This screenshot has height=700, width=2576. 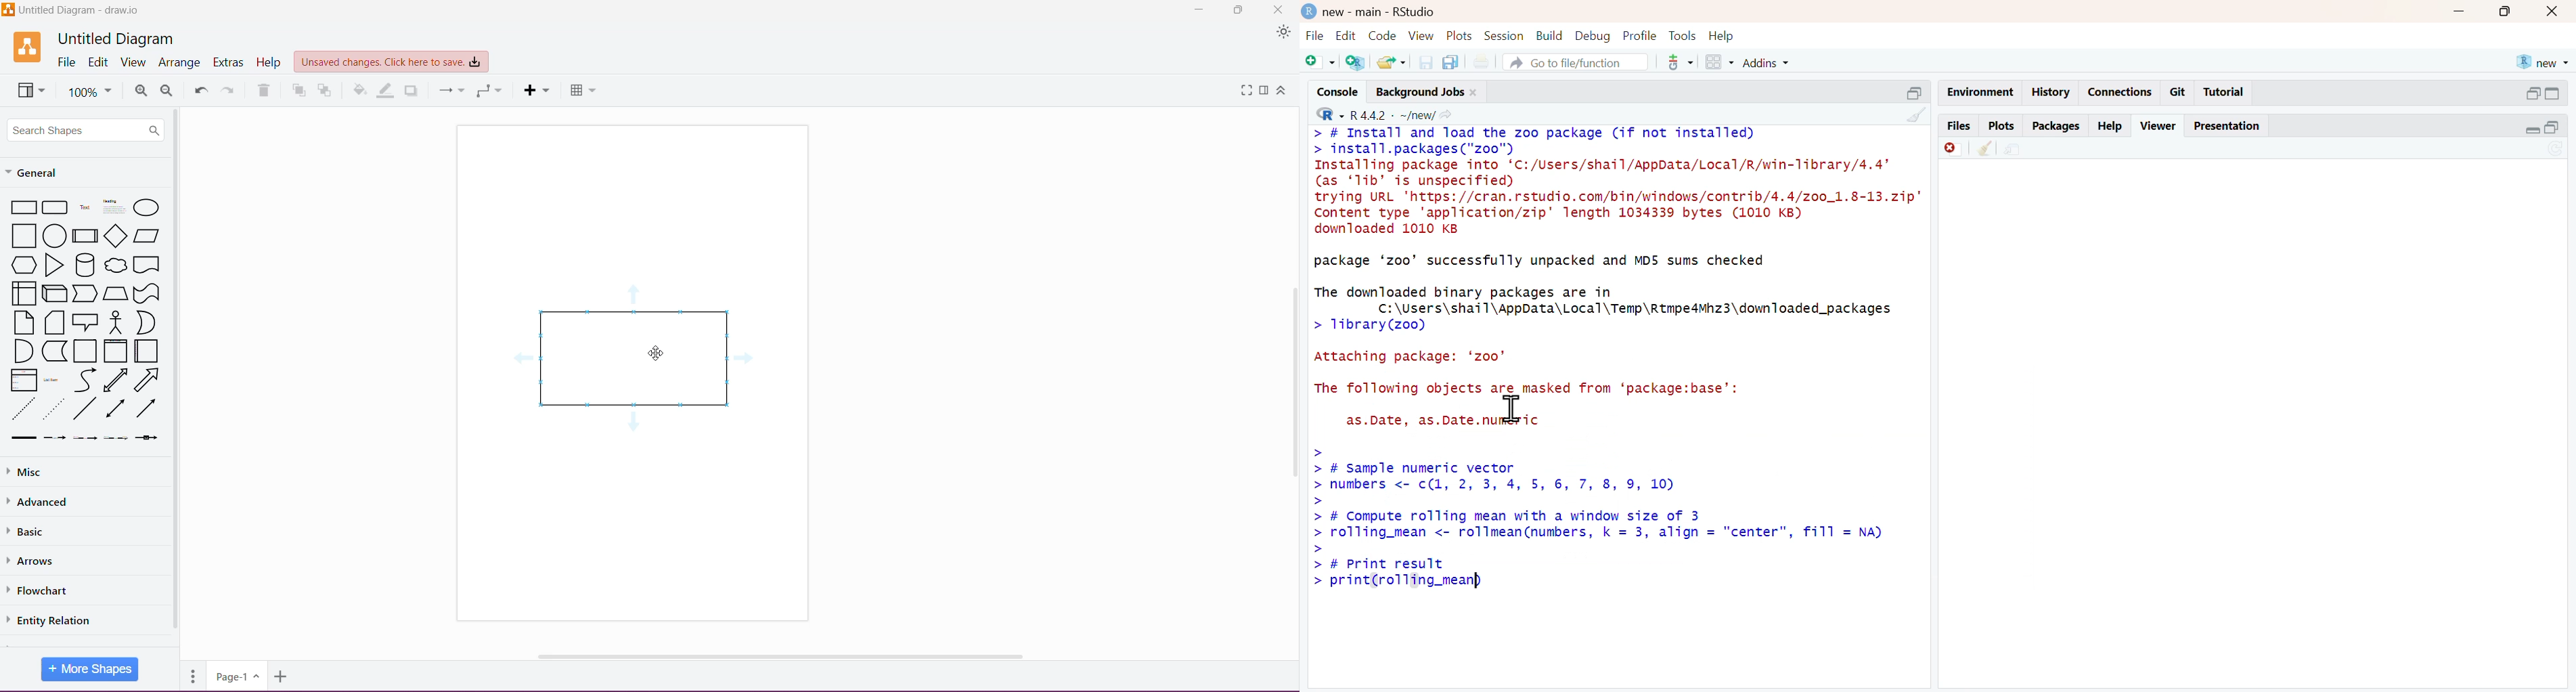 What do you see at coordinates (1606, 522) in the screenshot?
I see `>

> # Sample numeric vector

> numbers <- c(1, 2, 3, 4, 5, 6, 7, 8, 9, 10)

>

> # Compute rolling mean with a window size of 3

> rolling_mean <- rollmean(numbers, k = 3, align = "center", fi11 = NA)
>

> # Print result

> print(rolling_meanp` at bounding box center [1606, 522].